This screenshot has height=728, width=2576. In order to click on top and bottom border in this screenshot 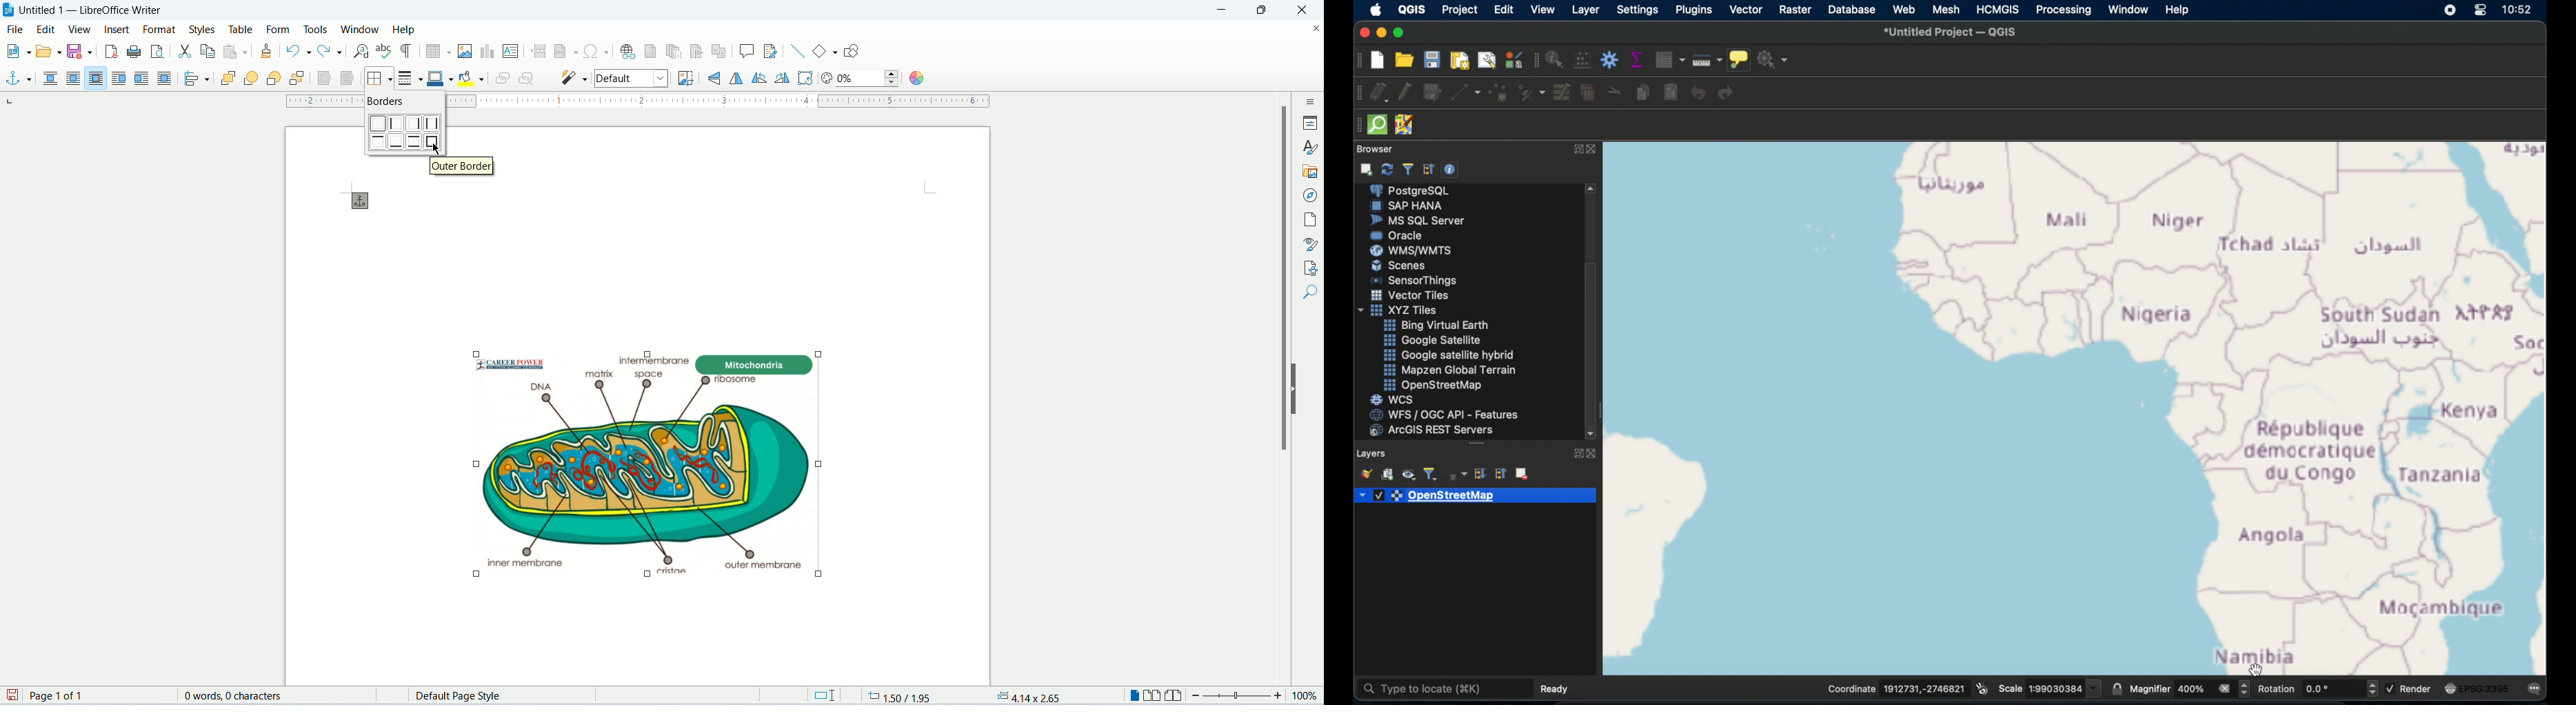, I will do `click(414, 141)`.